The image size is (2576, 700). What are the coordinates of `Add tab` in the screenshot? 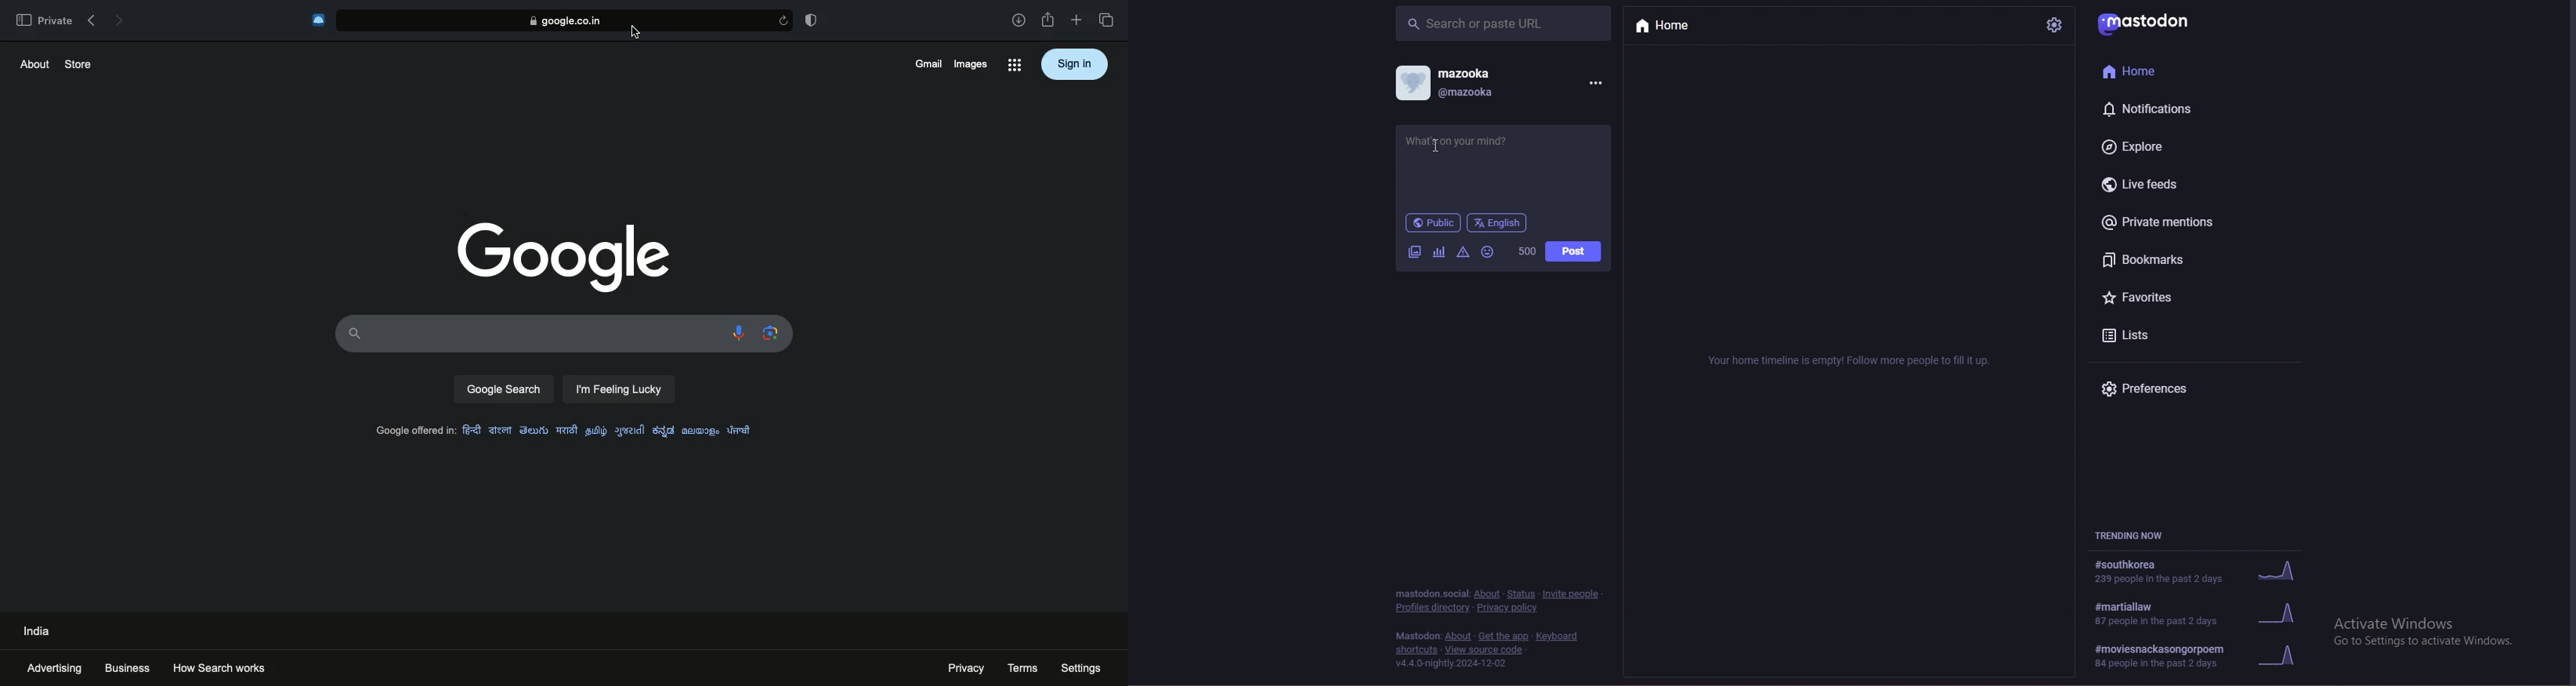 It's located at (1076, 20).